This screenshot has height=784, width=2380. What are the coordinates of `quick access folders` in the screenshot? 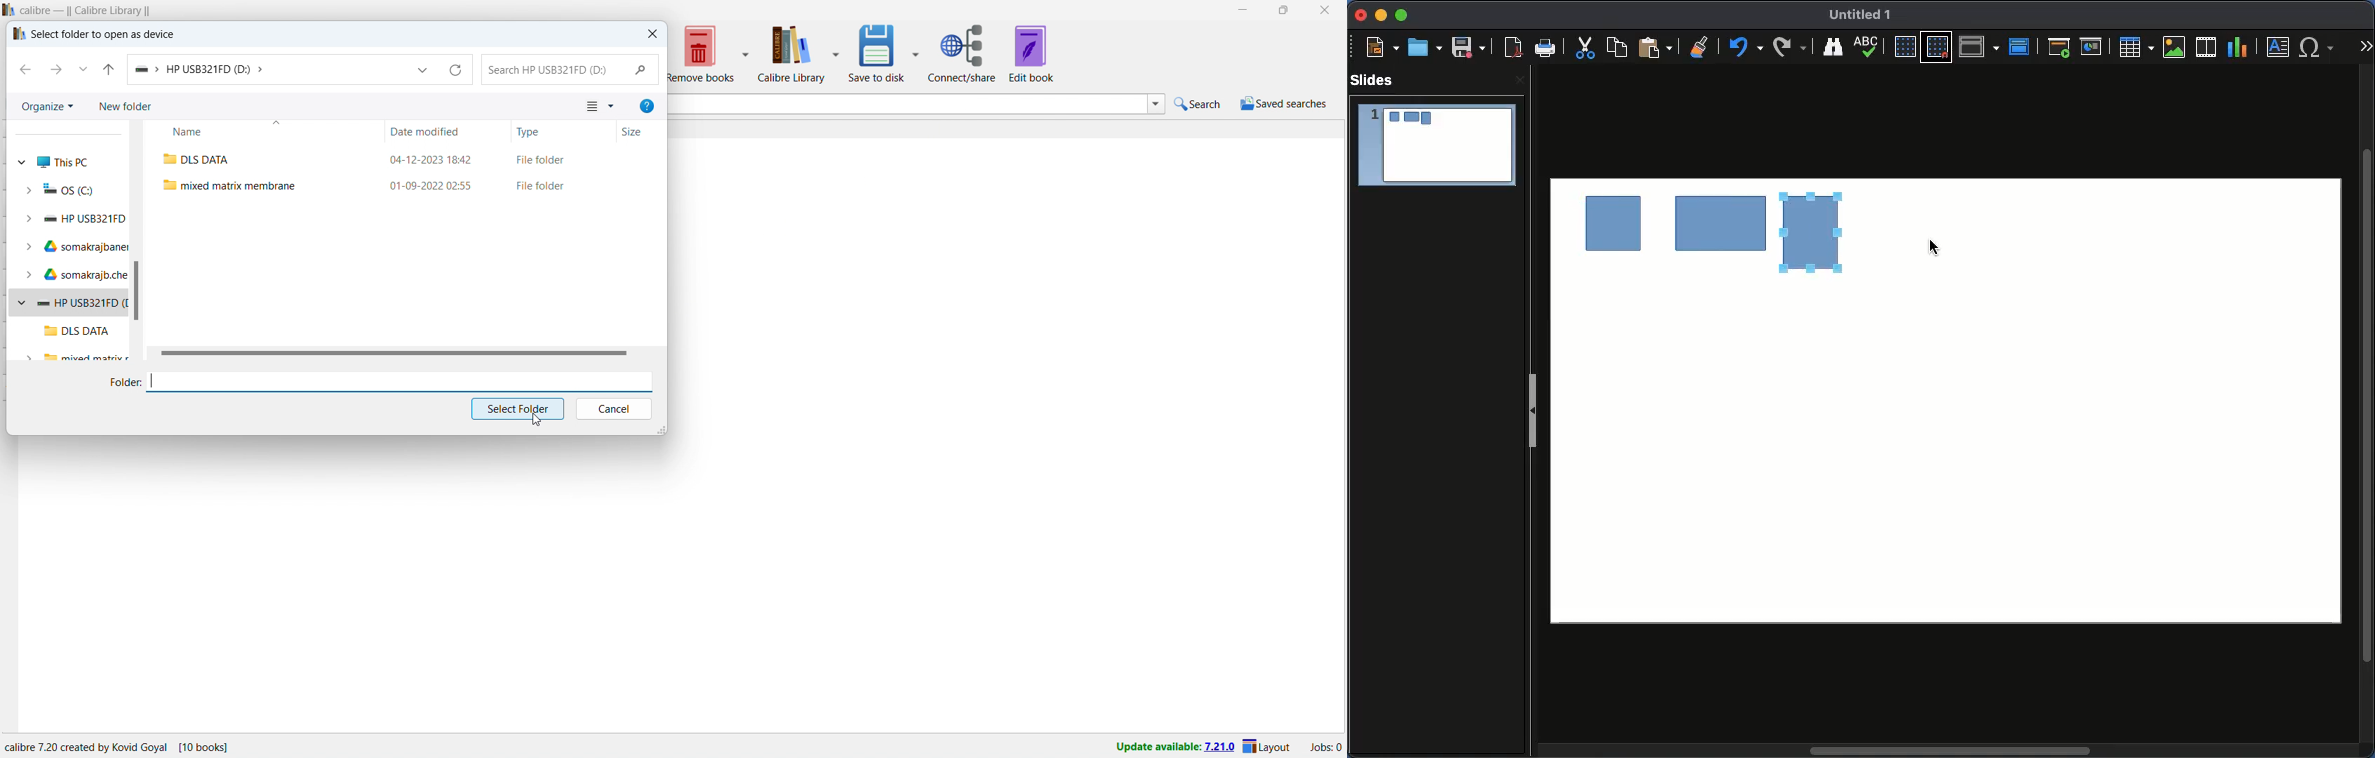 It's located at (69, 241).